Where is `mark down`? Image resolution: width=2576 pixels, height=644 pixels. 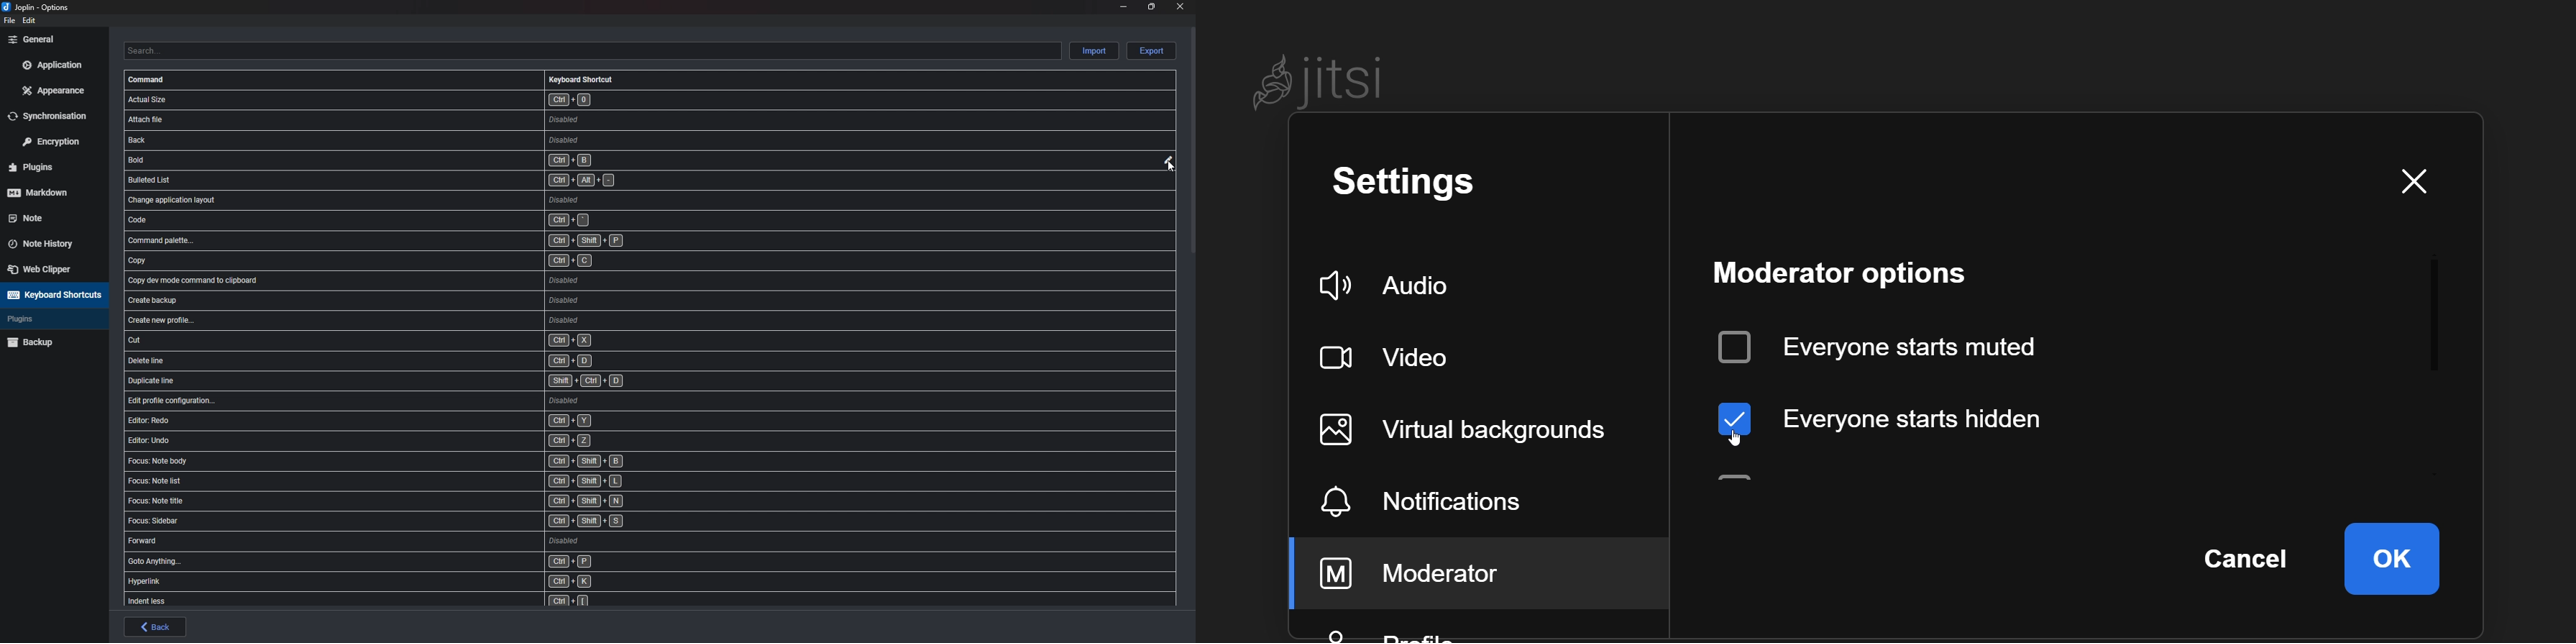 mark down is located at coordinates (48, 192).